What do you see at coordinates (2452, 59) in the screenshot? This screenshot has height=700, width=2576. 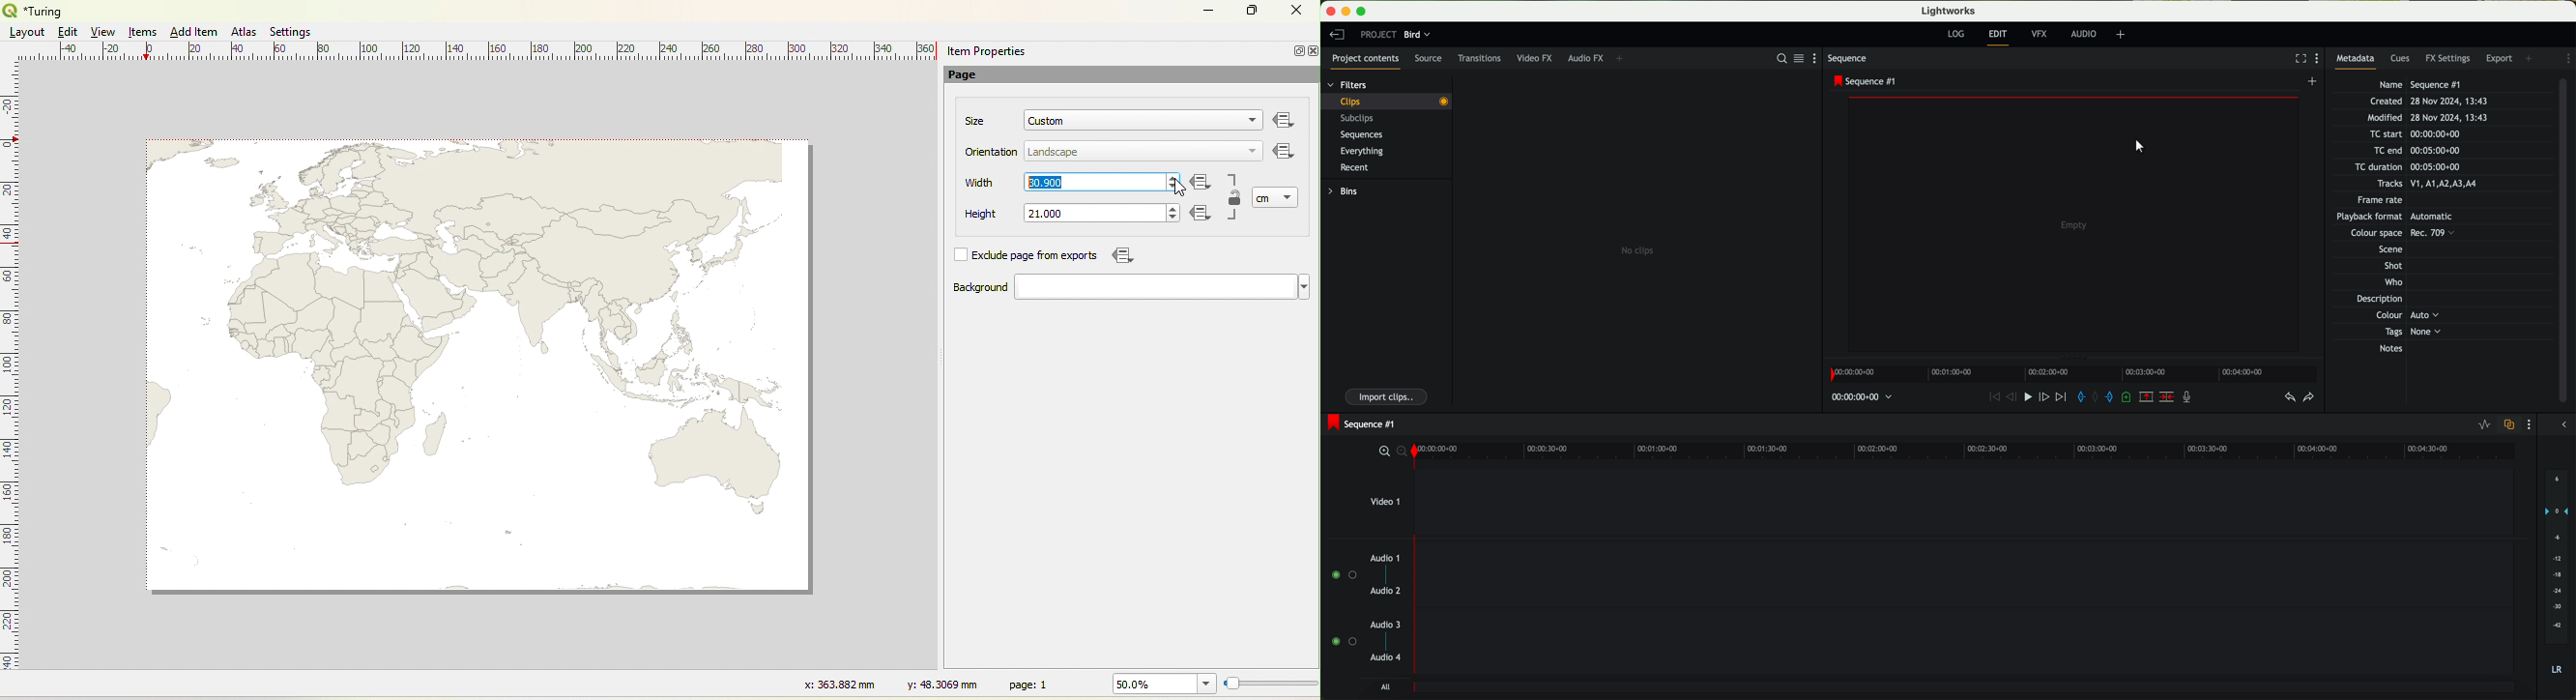 I see `FX settings` at bounding box center [2452, 59].